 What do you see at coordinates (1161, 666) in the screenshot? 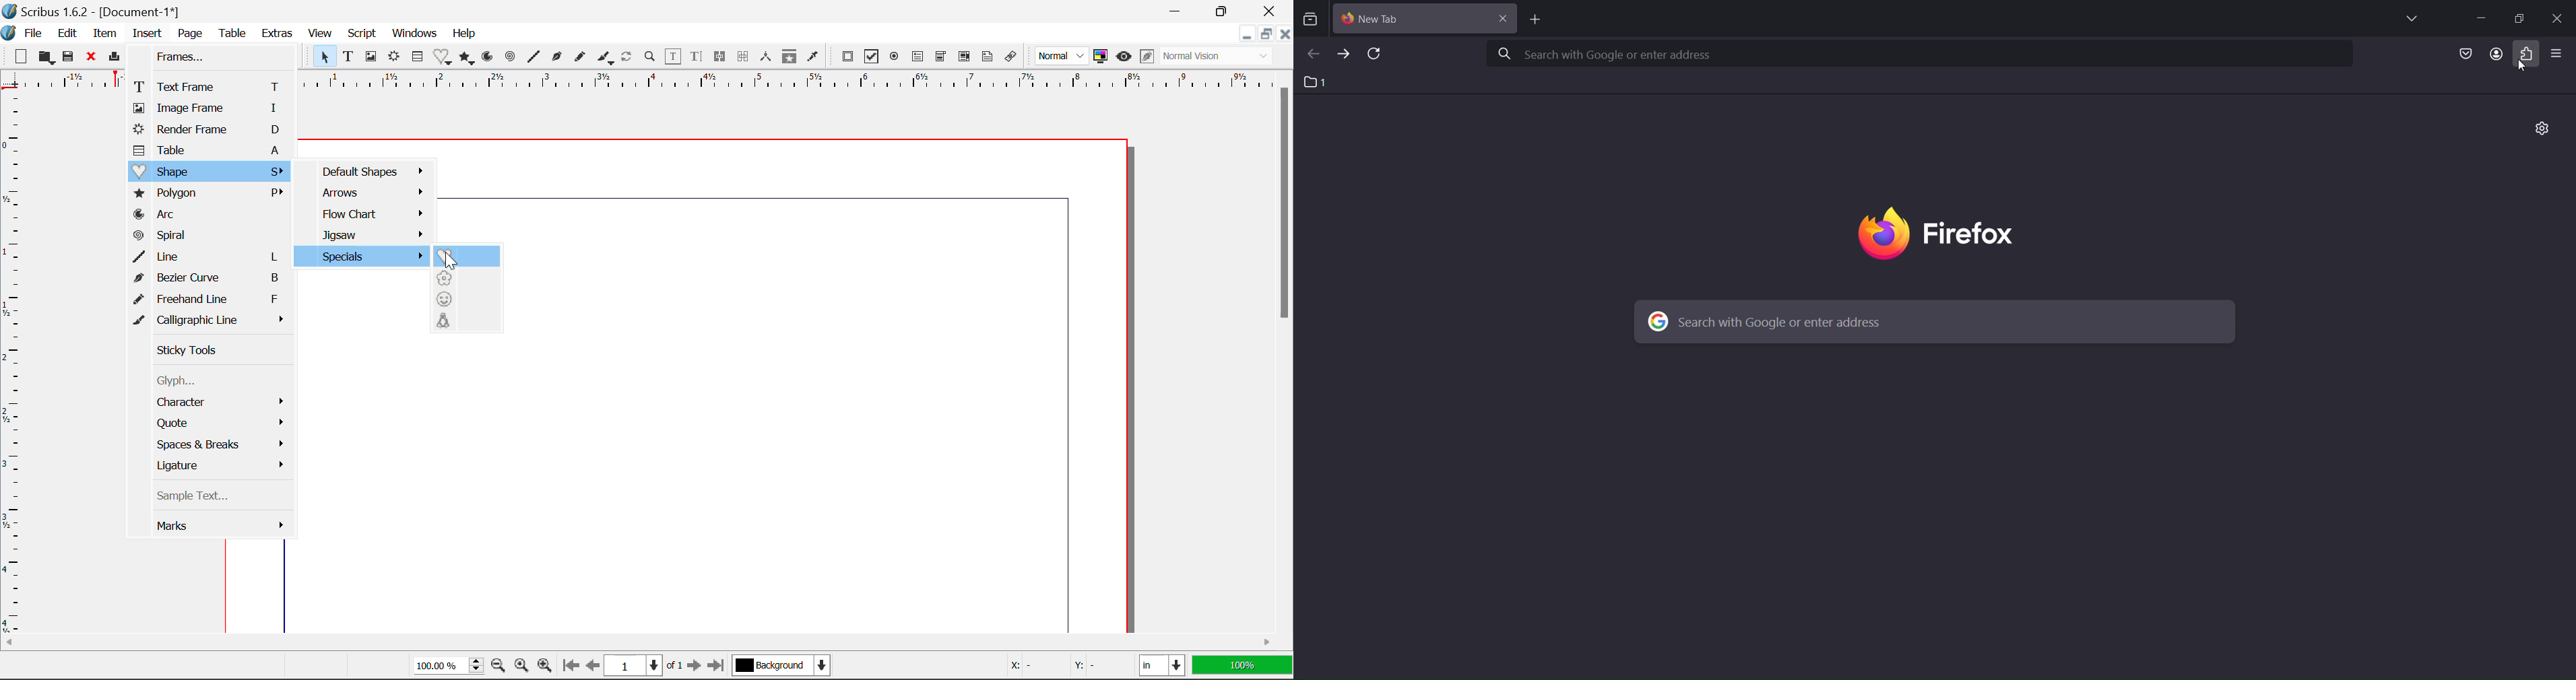
I see `in` at bounding box center [1161, 666].